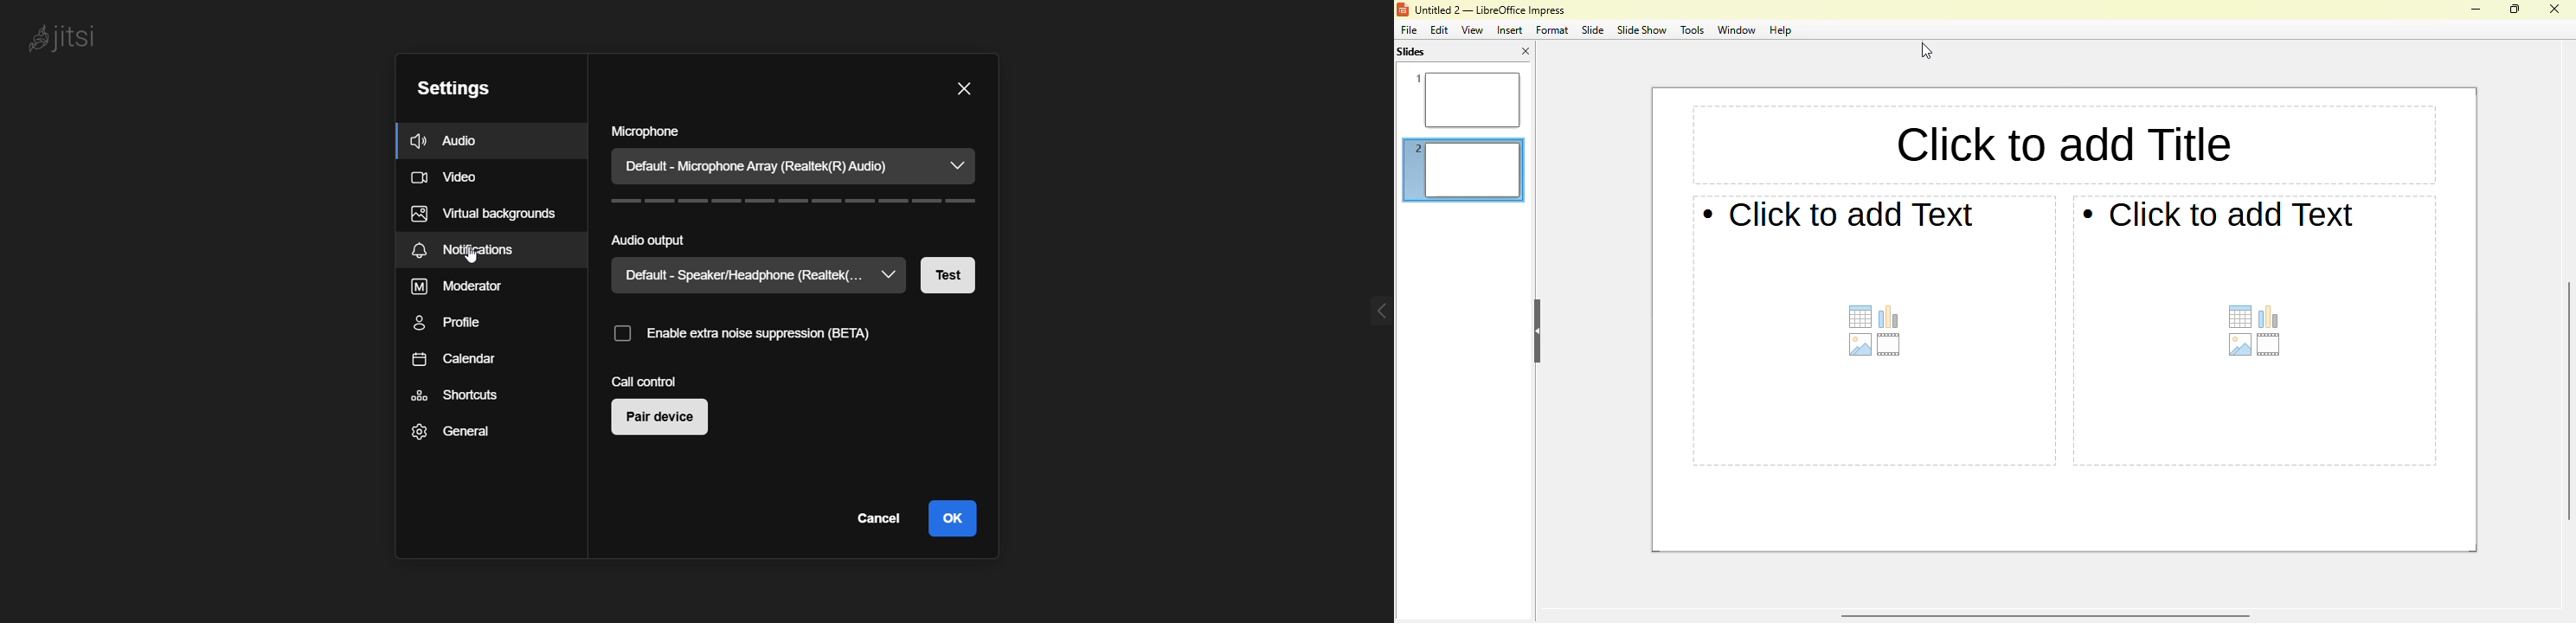 Image resolution: width=2576 pixels, height=644 pixels. What do you see at coordinates (1526, 51) in the screenshot?
I see `close pane` at bounding box center [1526, 51].